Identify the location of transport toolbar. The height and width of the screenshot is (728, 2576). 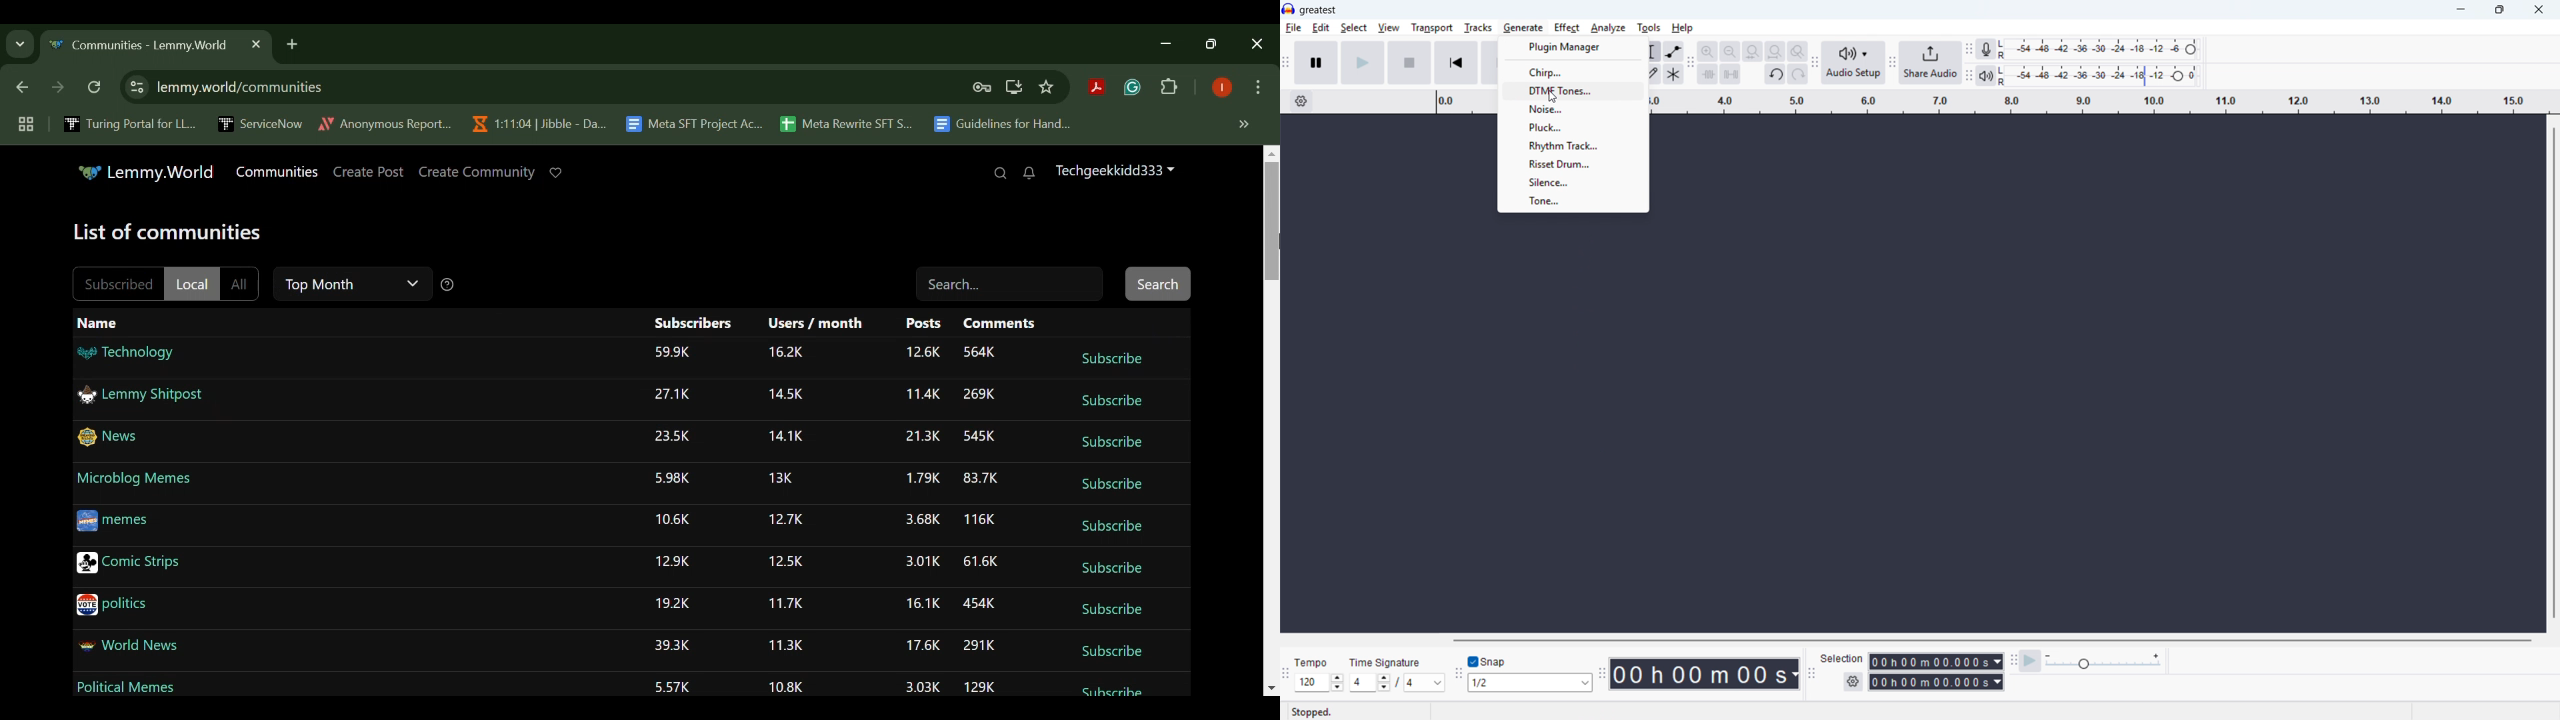
(1286, 65).